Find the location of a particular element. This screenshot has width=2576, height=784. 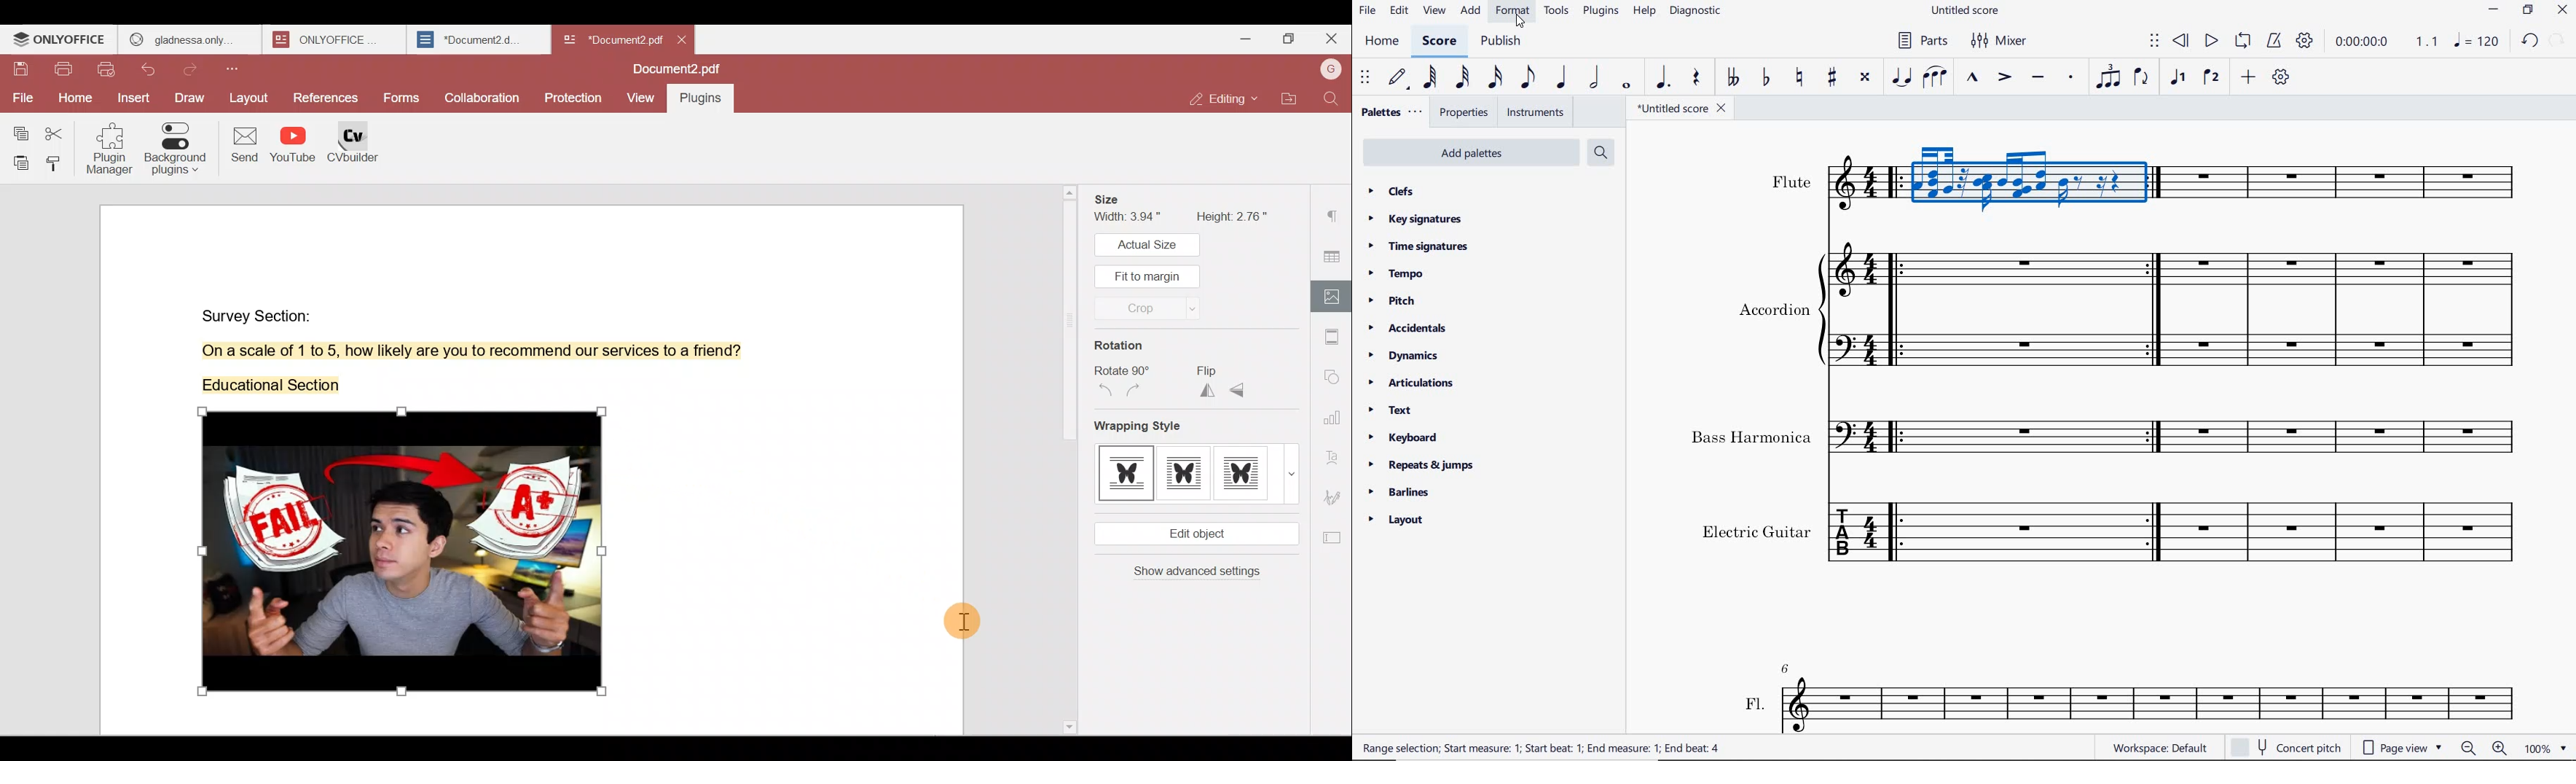

gladness only is located at coordinates (189, 39).